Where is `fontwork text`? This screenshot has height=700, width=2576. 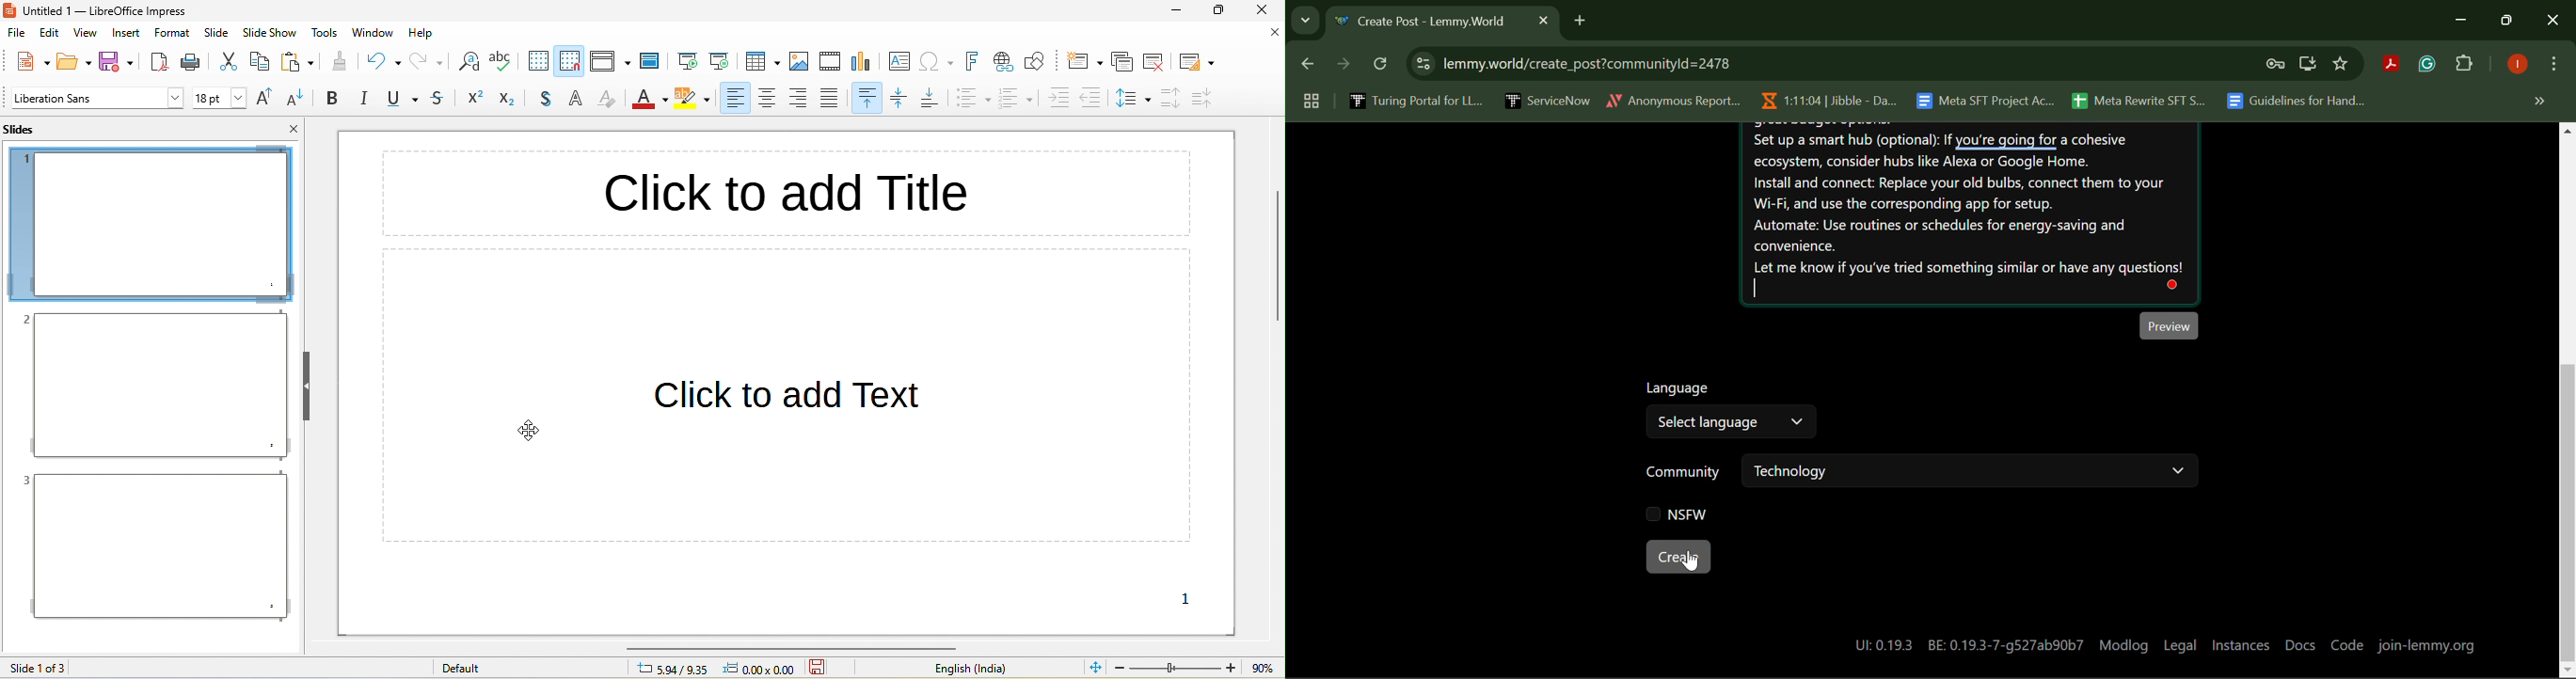
fontwork text is located at coordinates (976, 61).